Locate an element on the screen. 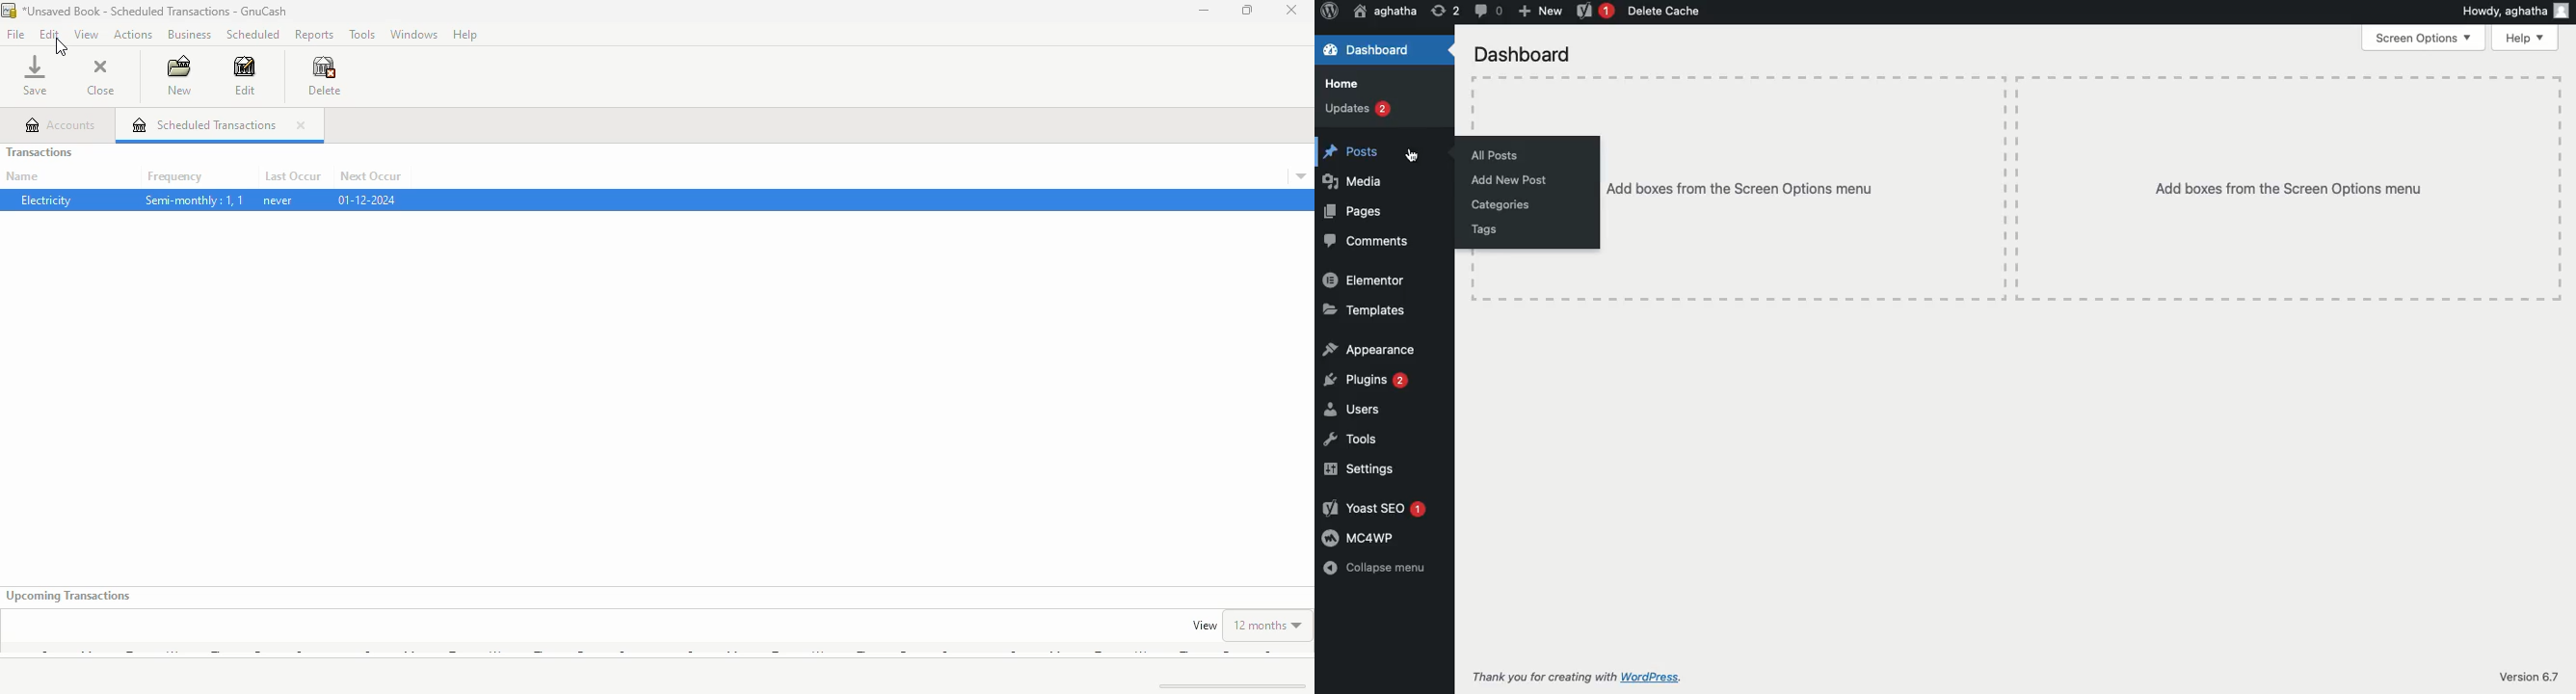 Image resolution: width=2576 pixels, height=700 pixels. Elementor is located at coordinates (1364, 279).